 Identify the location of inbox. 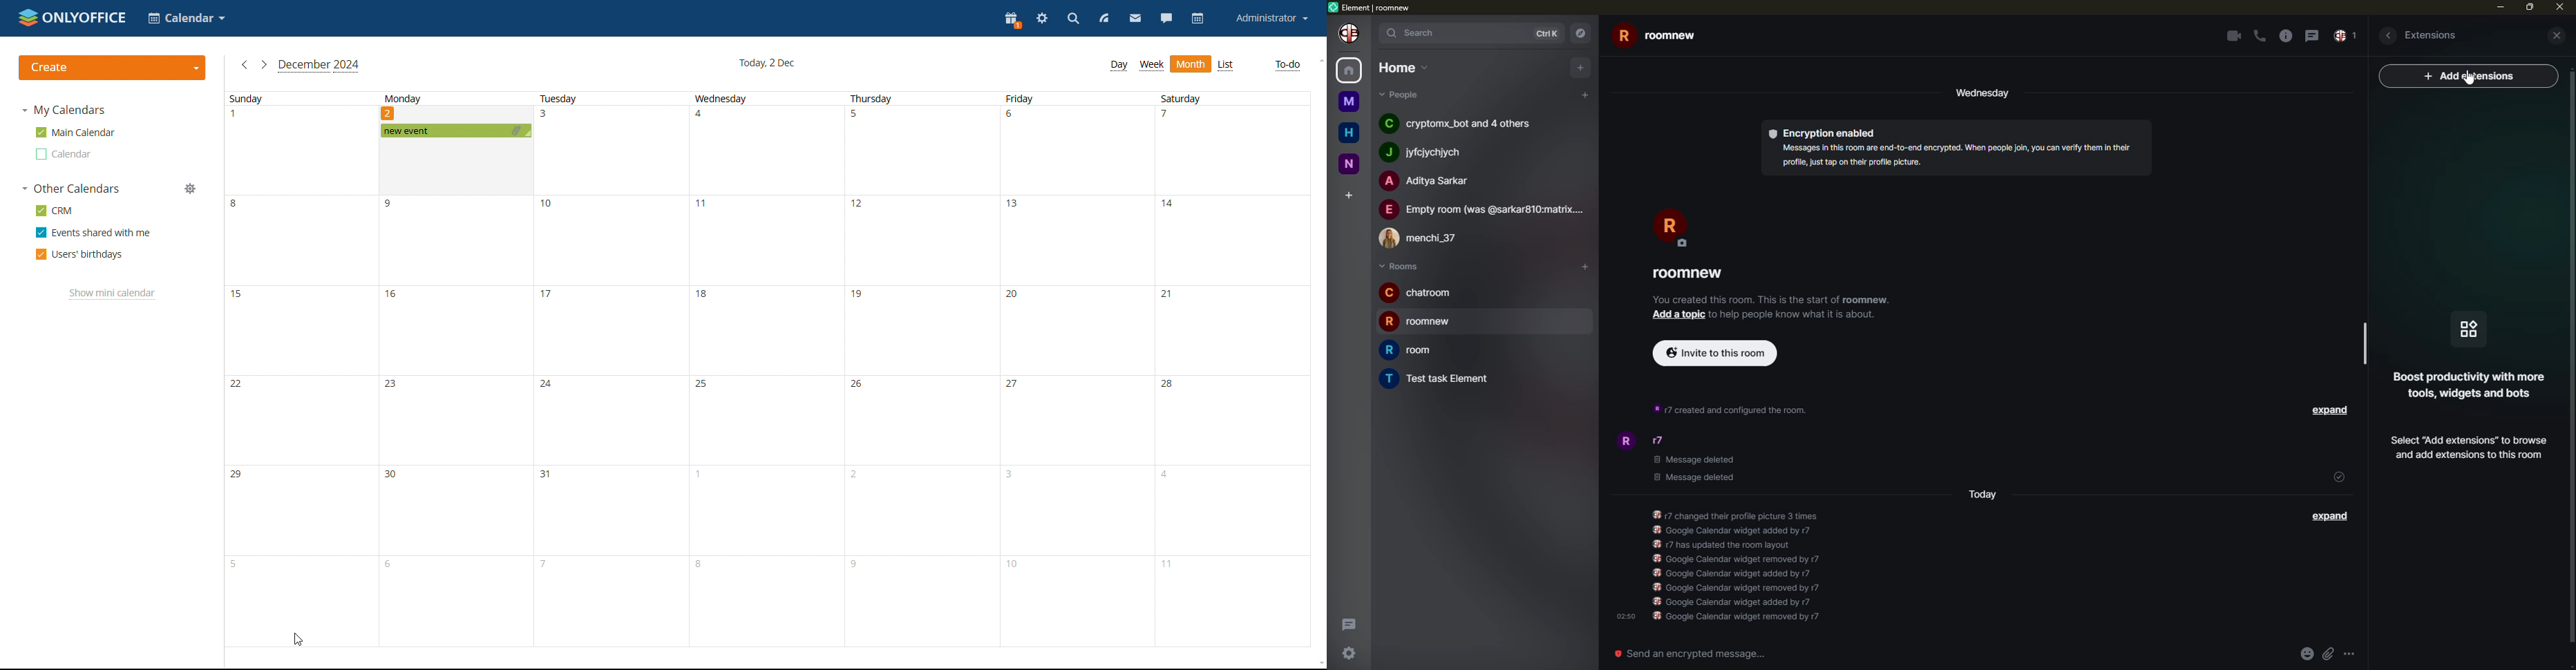
(2347, 36).